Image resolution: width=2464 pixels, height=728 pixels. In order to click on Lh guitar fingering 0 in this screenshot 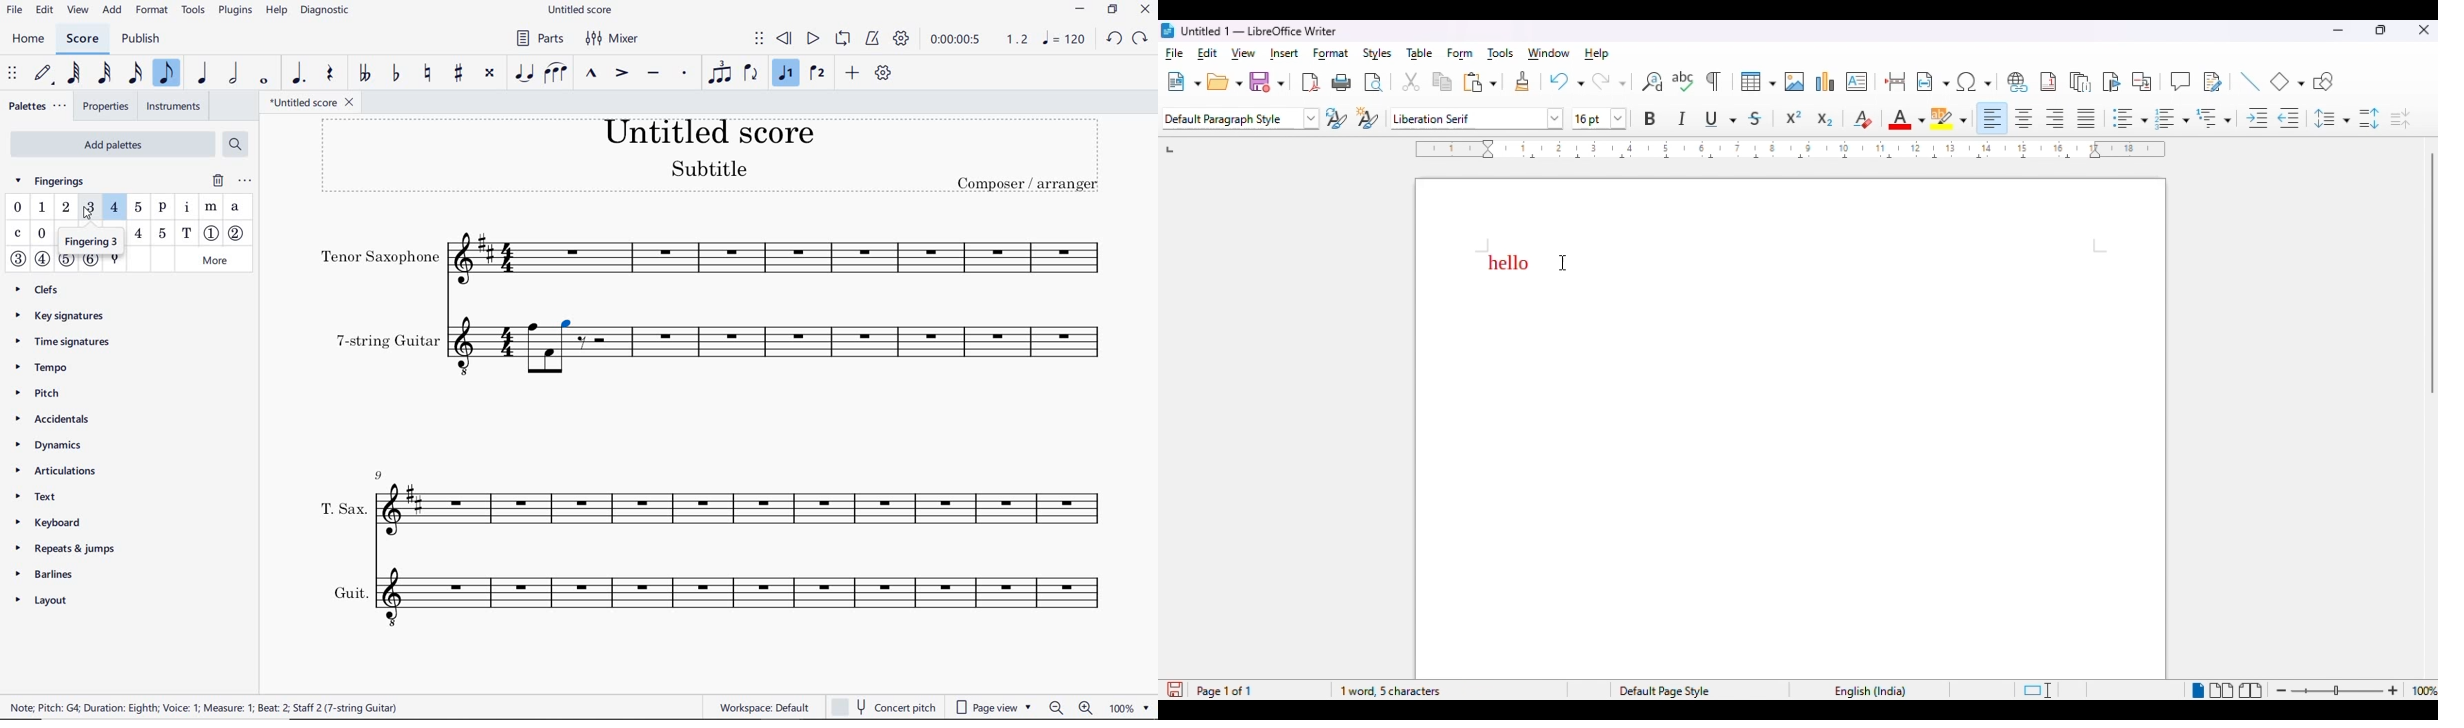, I will do `click(42, 234)`.